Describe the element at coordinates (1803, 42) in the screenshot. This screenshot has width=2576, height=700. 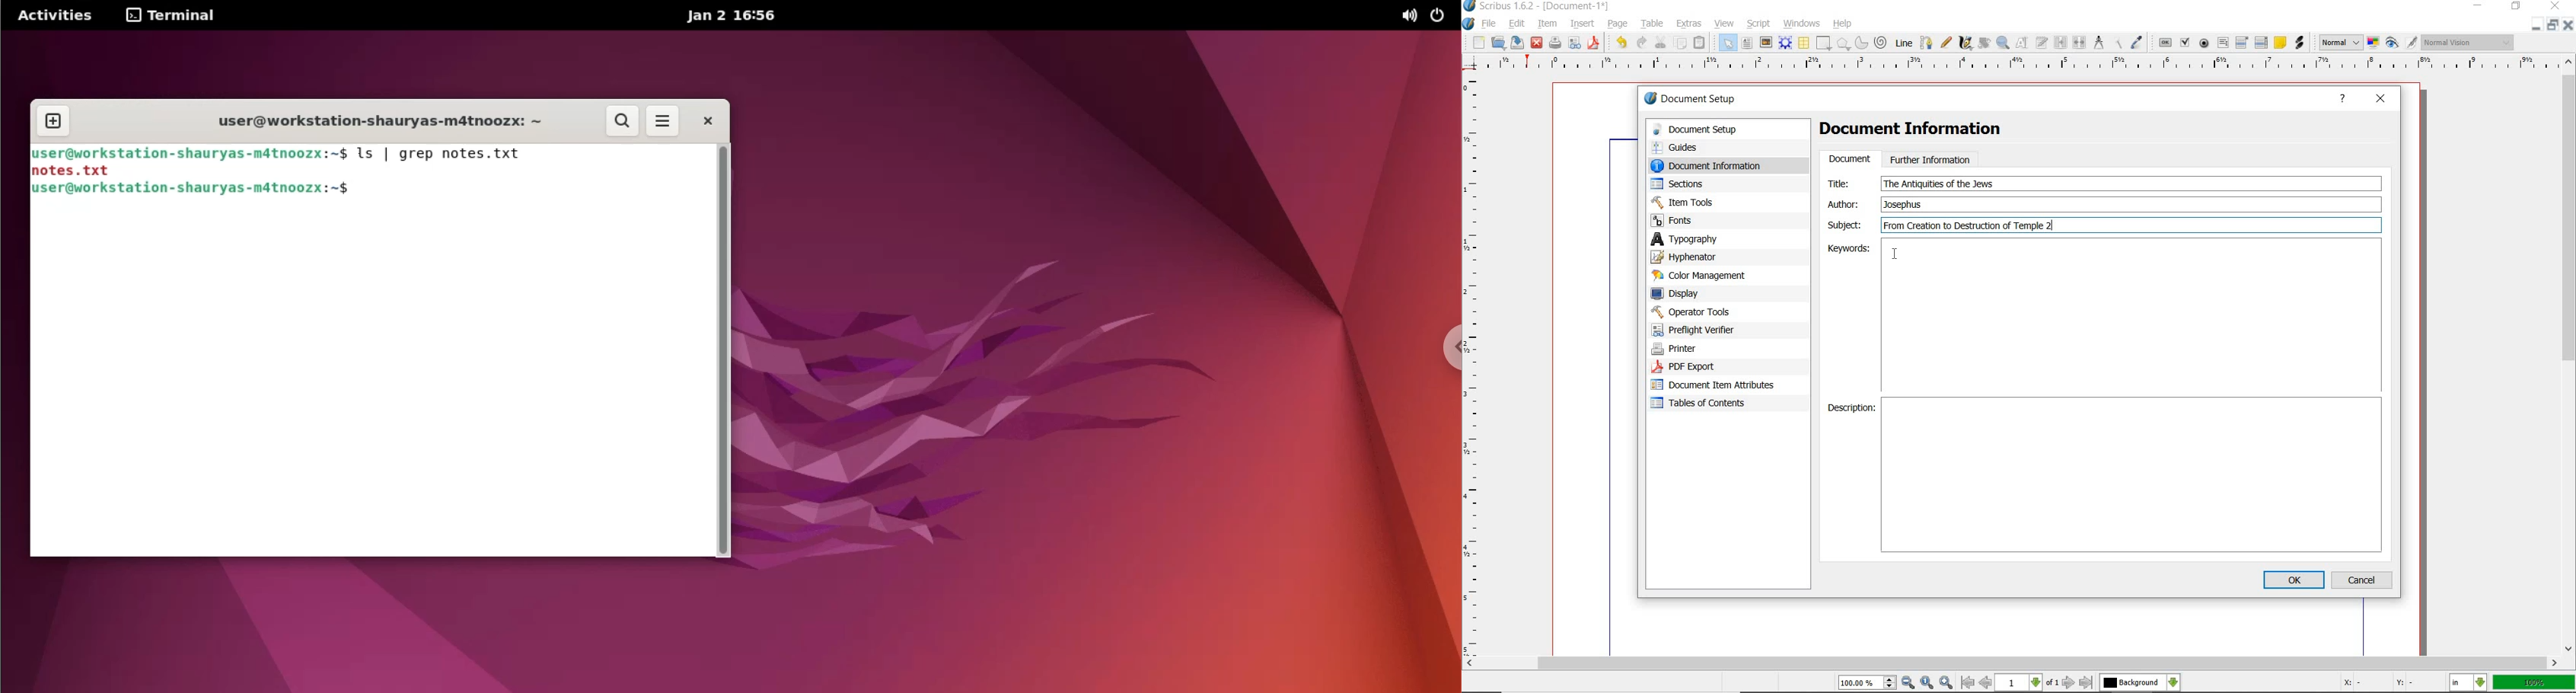
I see `table` at that location.